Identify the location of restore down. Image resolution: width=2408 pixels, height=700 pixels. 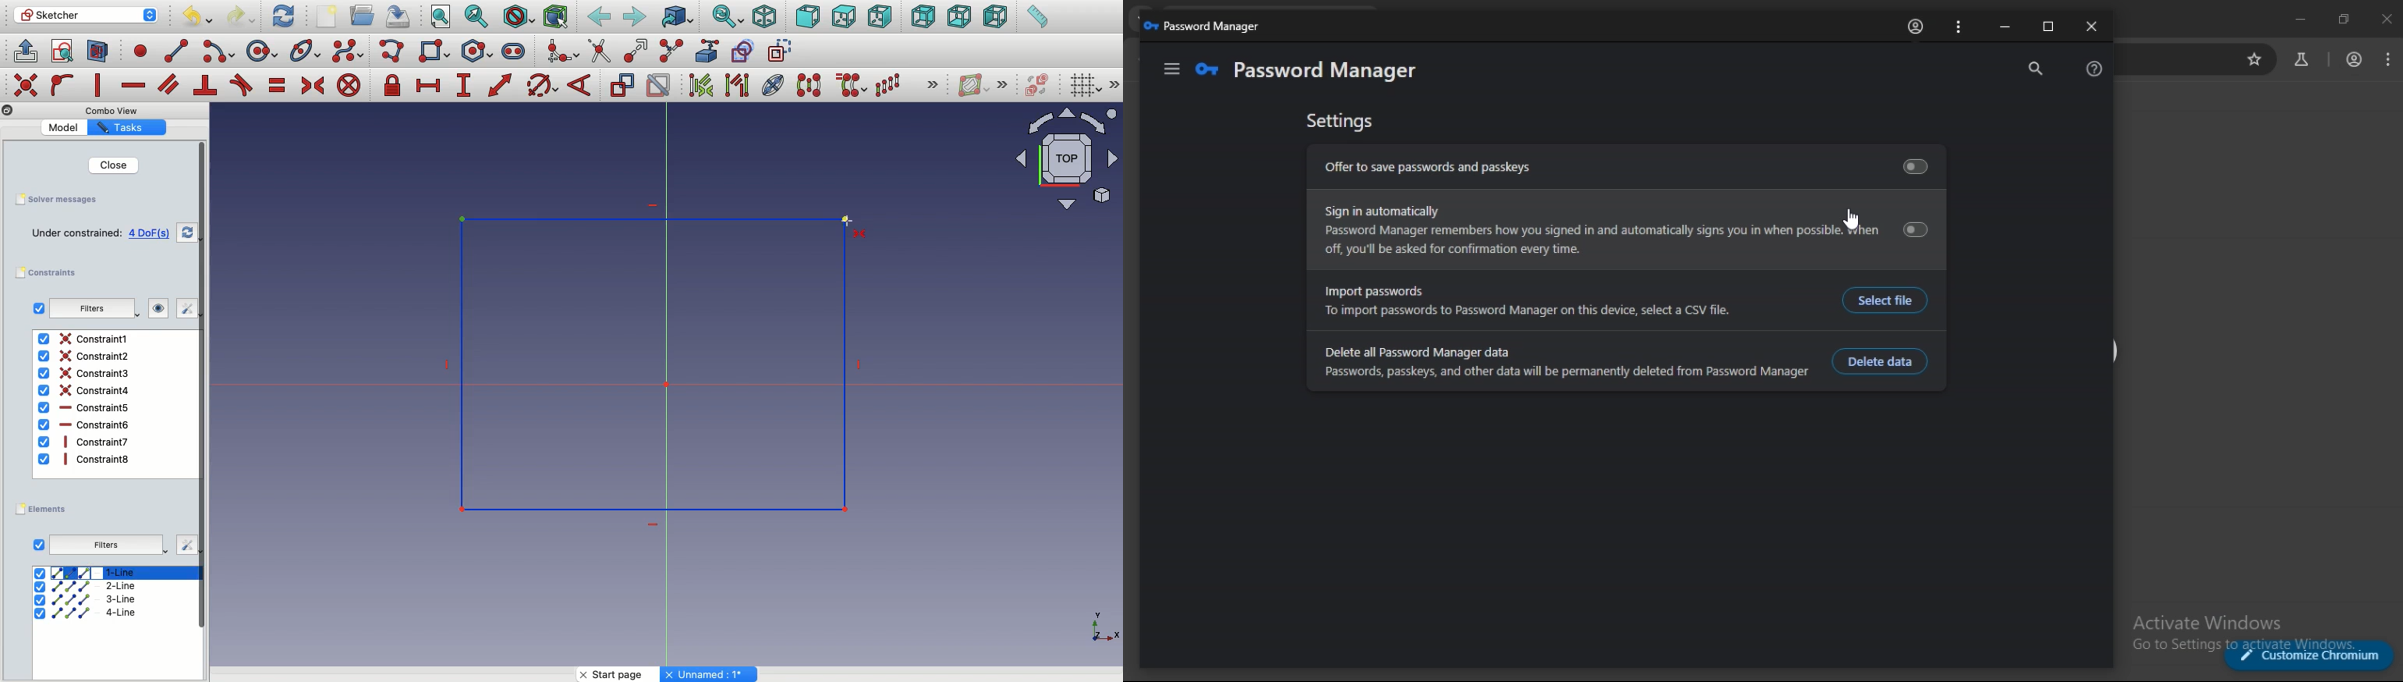
(2341, 19).